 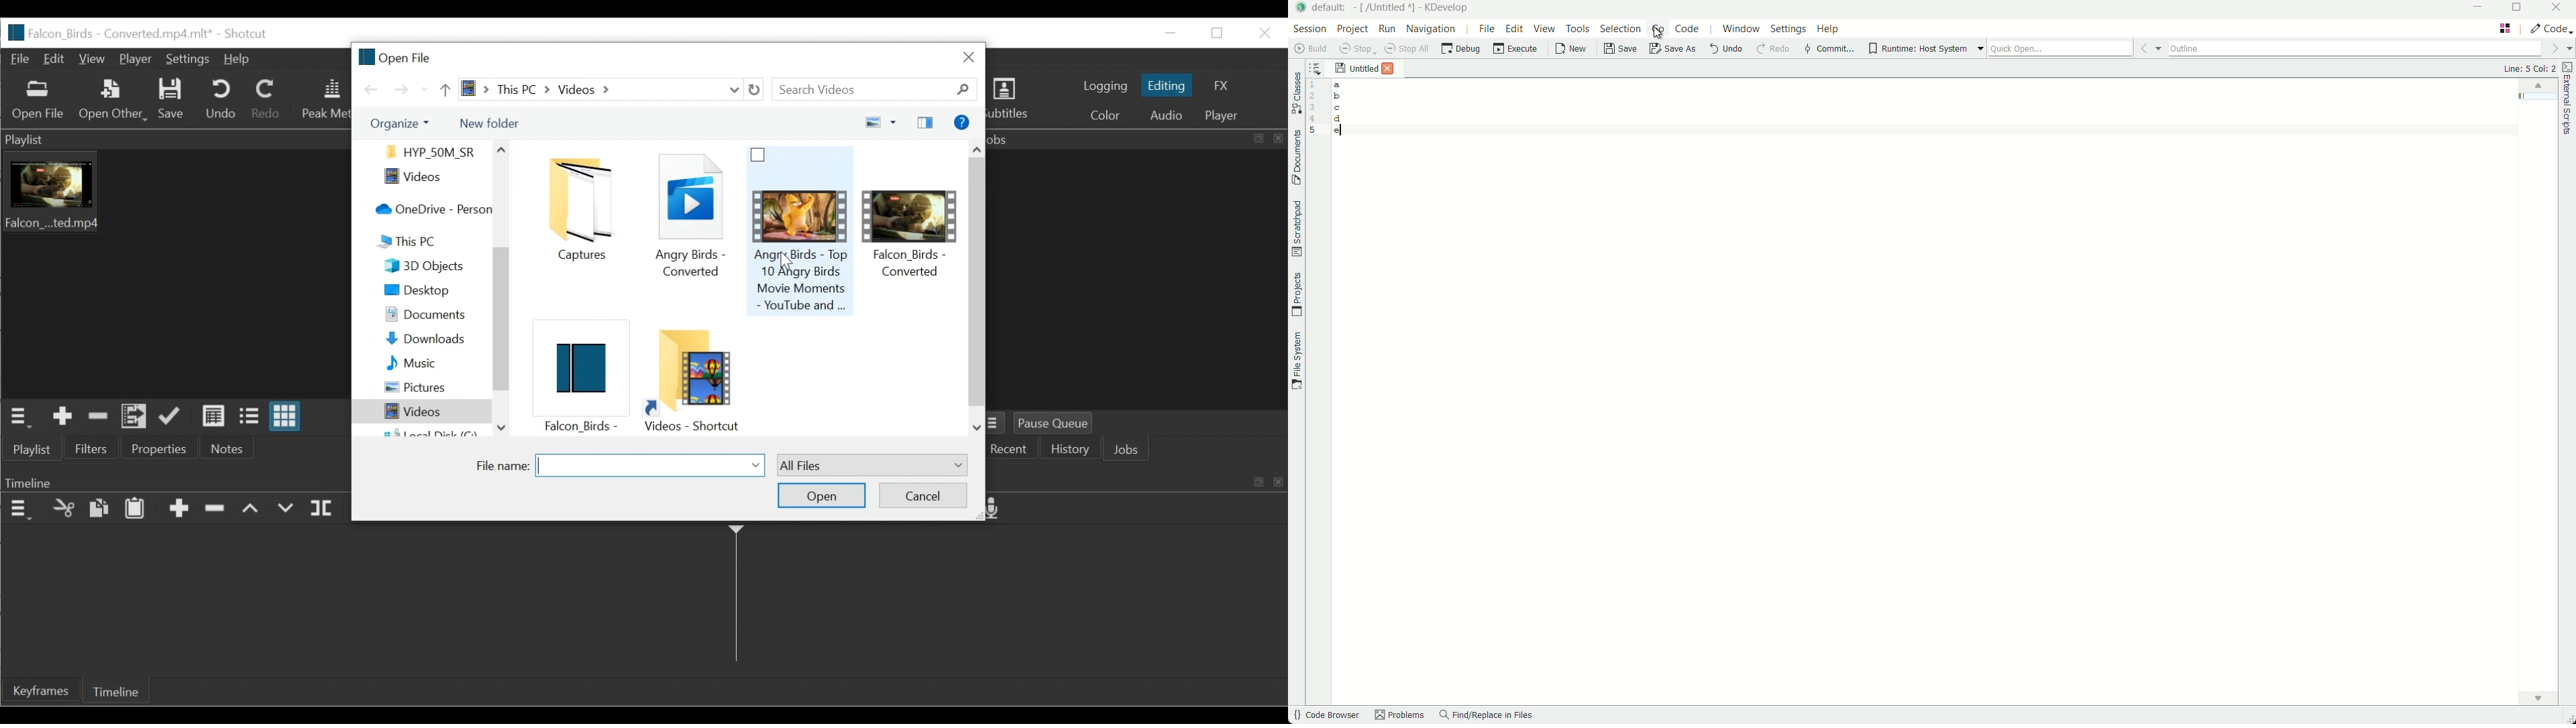 What do you see at coordinates (590, 89) in the screenshot?
I see `Path` at bounding box center [590, 89].